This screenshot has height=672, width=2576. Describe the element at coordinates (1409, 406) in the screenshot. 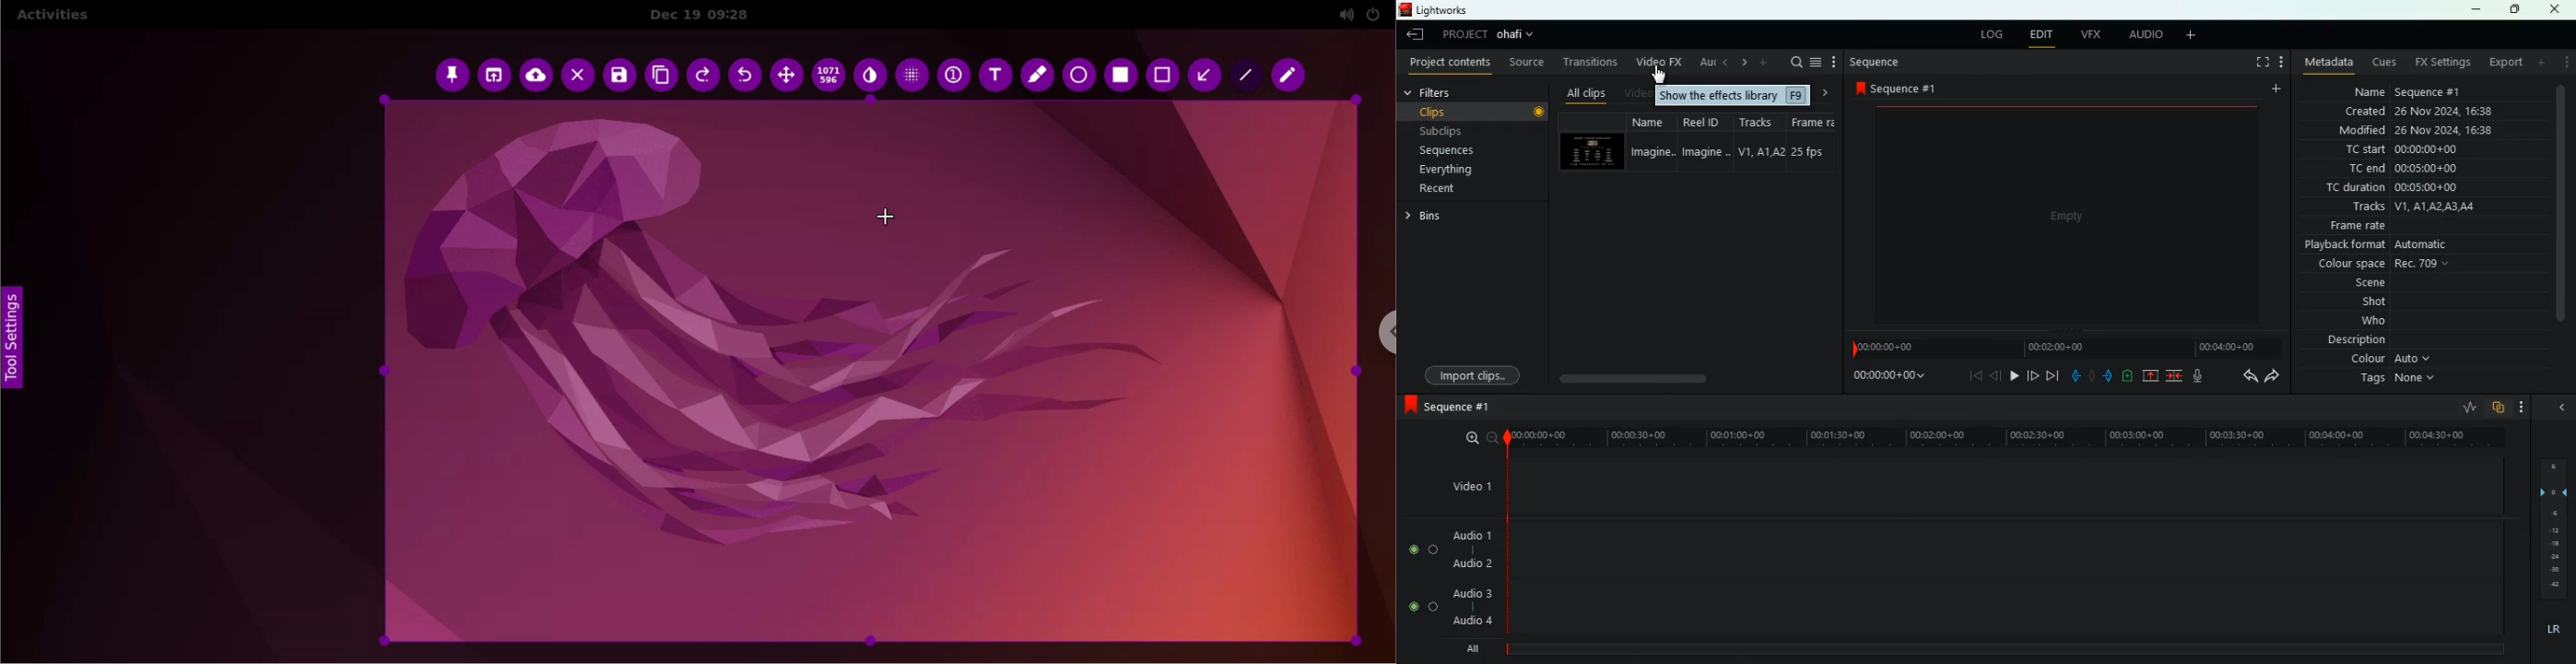

I see `icon` at that location.